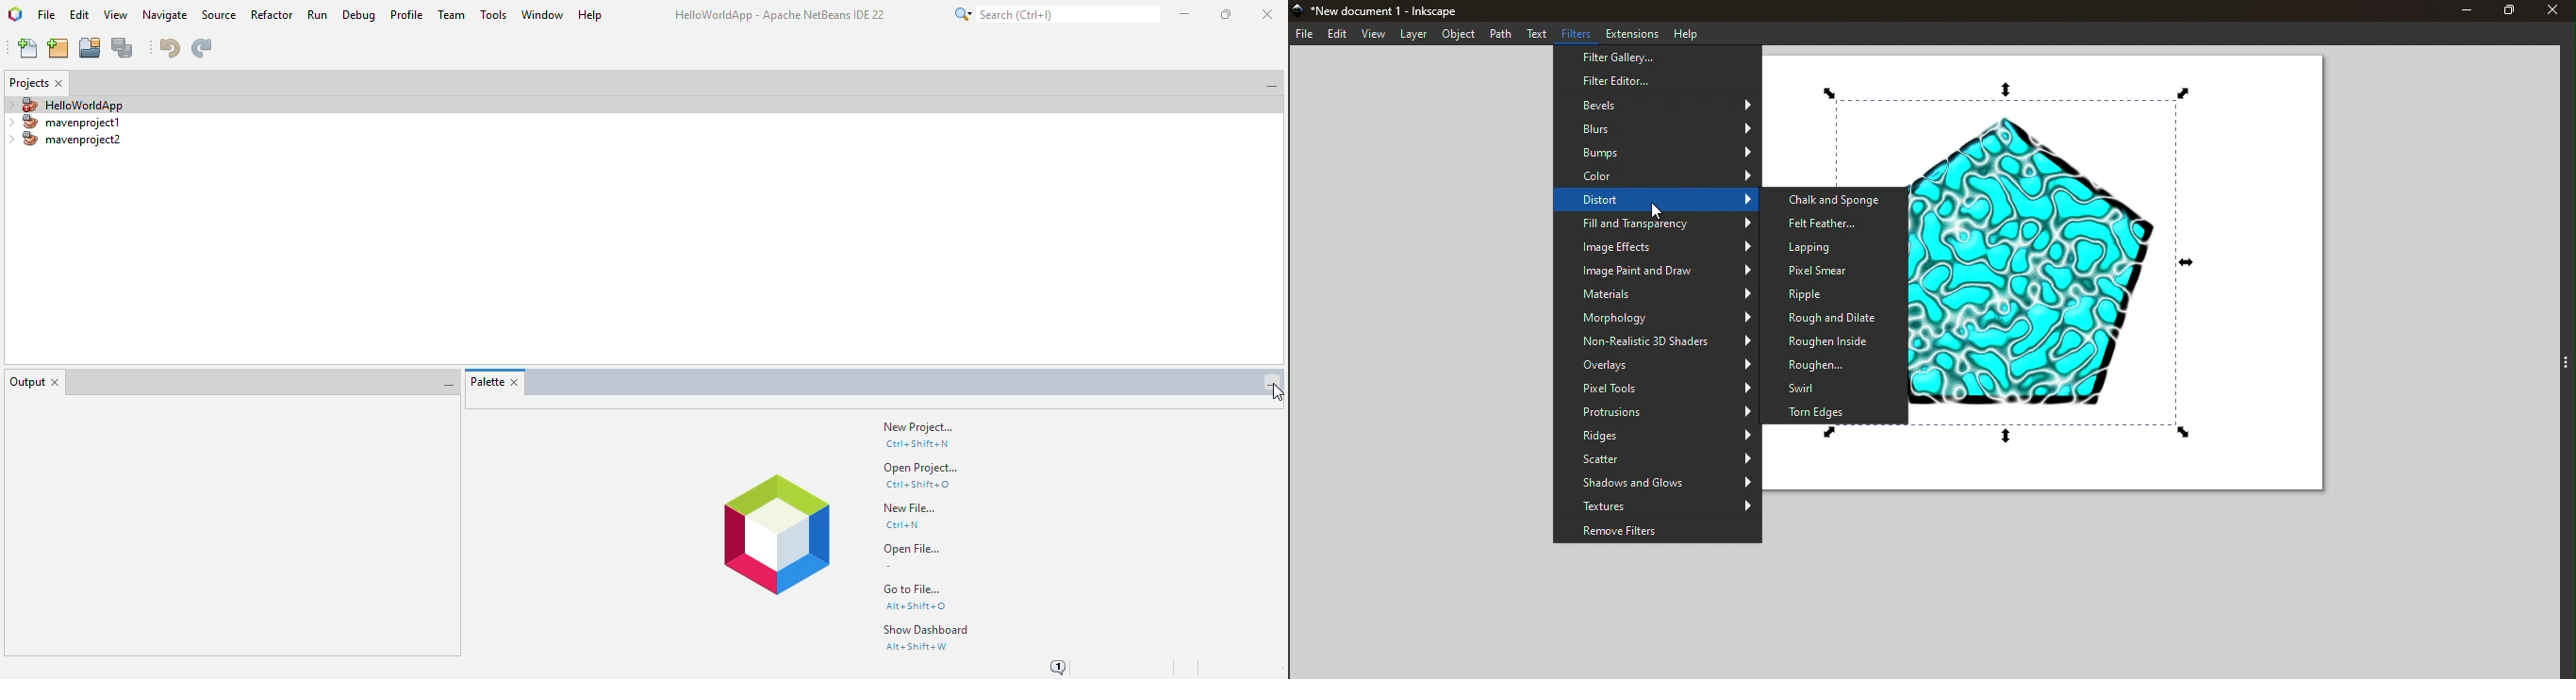 The image size is (2576, 700). What do you see at coordinates (1657, 365) in the screenshot?
I see `Overlays` at bounding box center [1657, 365].